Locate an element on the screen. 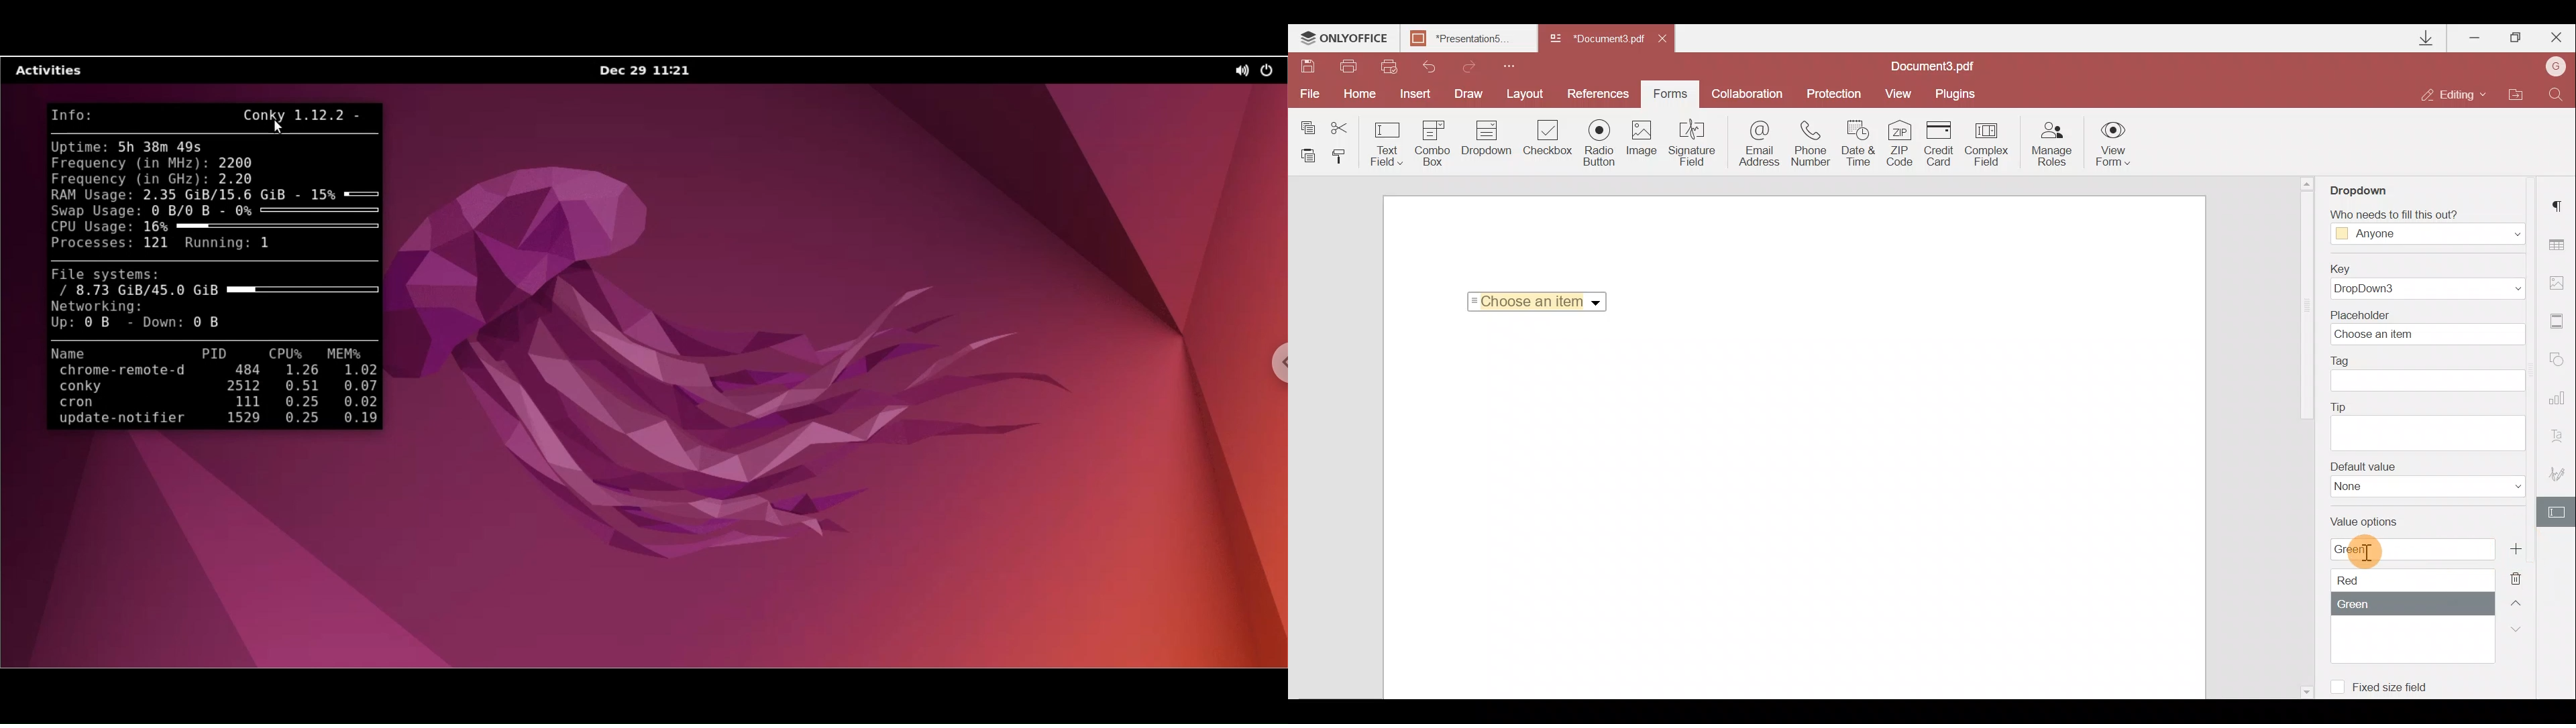 The height and width of the screenshot is (728, 2576). Working area is located at coordinates (1792, 512).